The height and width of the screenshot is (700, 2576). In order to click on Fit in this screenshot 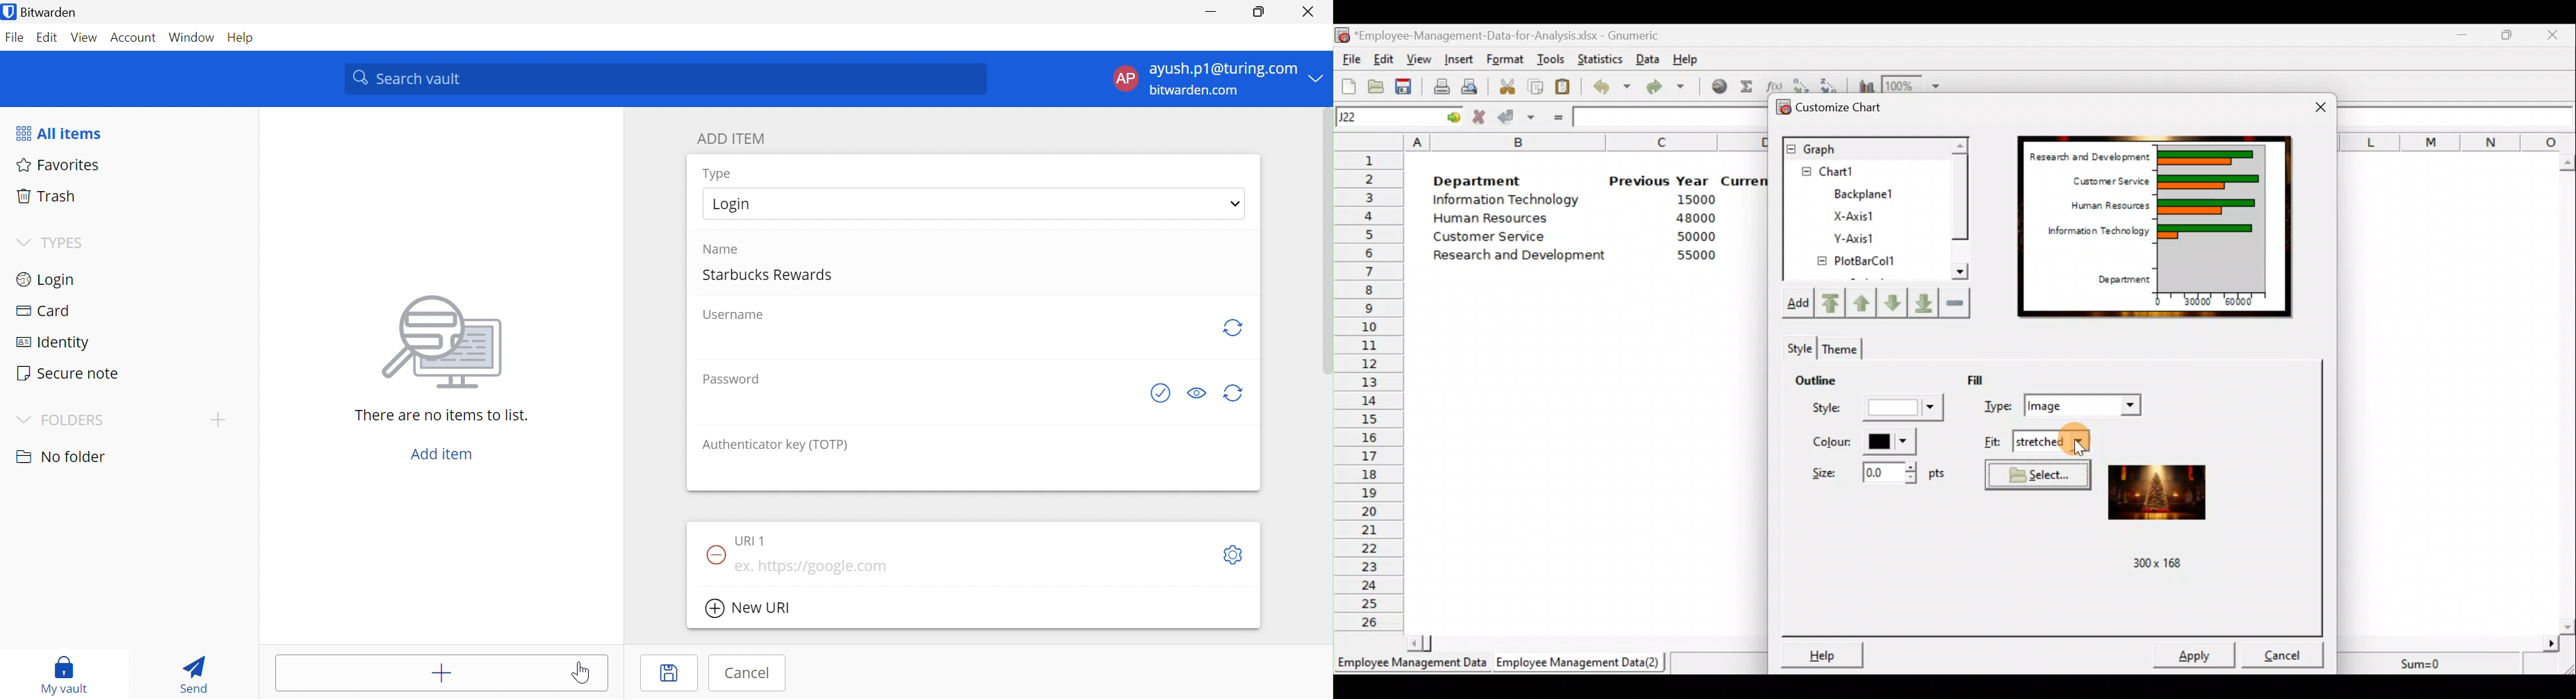, I will do `click(2032, 441)`.